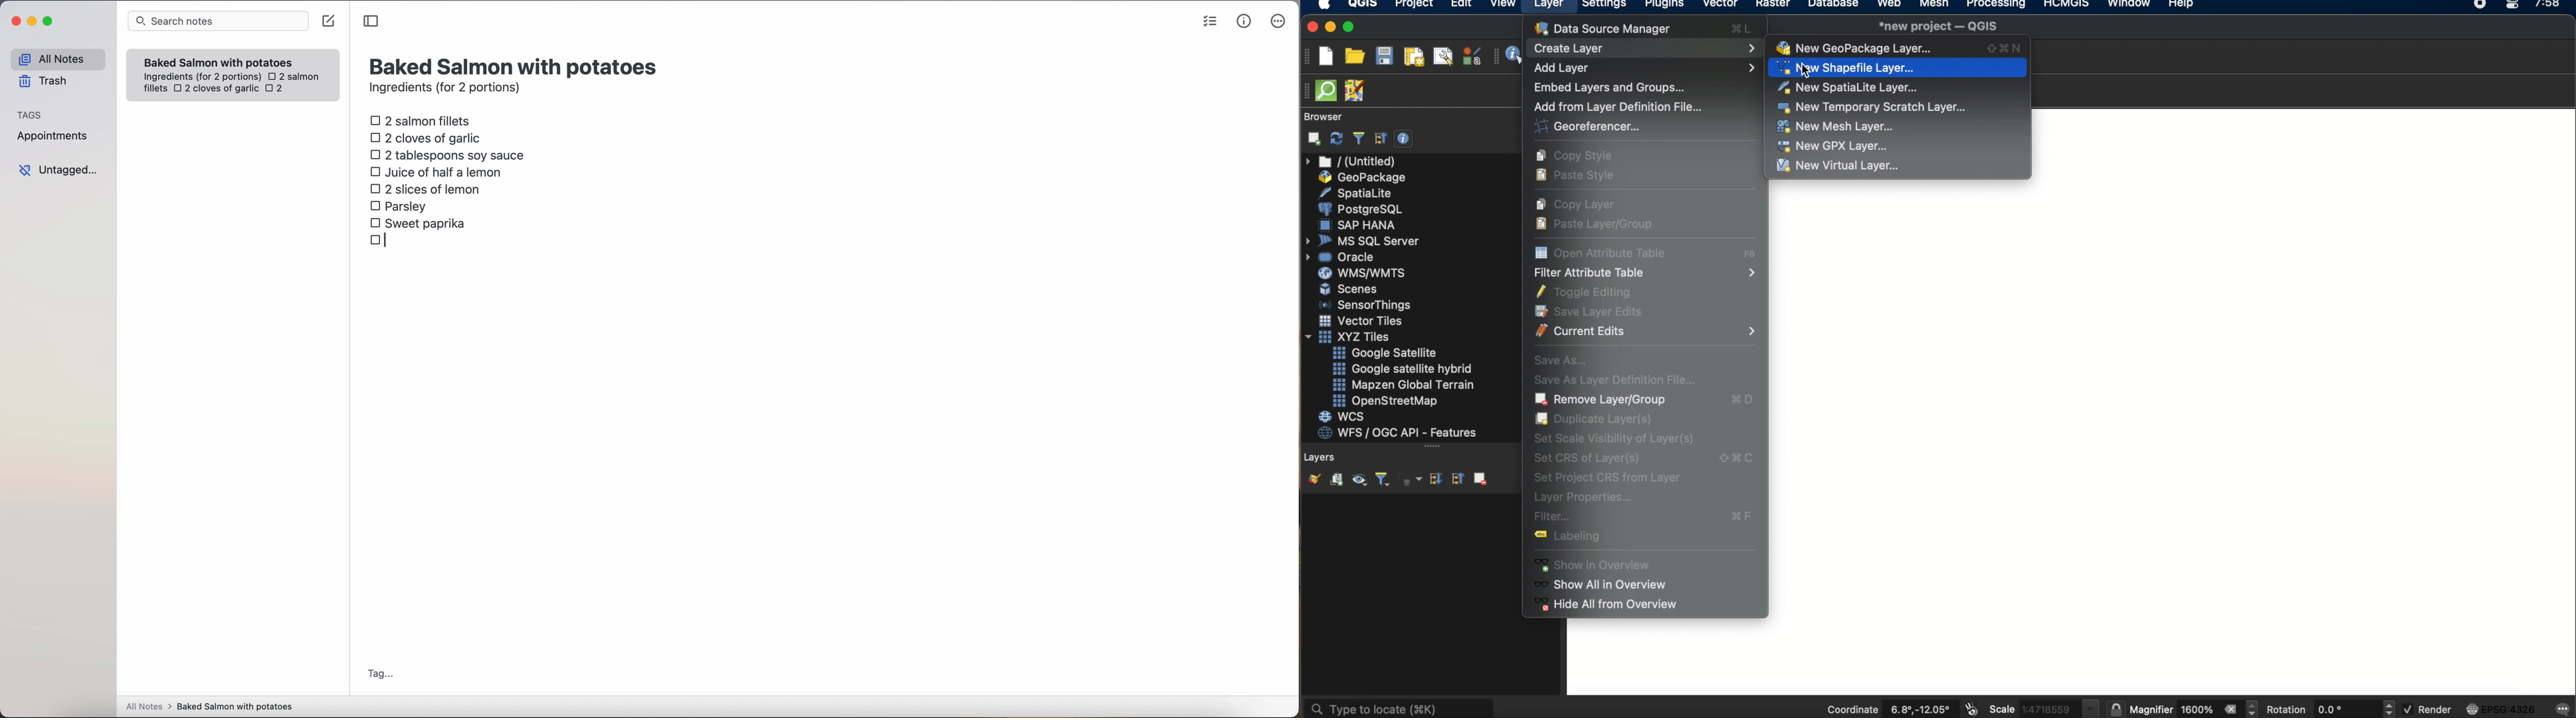 The width and height of the screenshot is (2576, 728). I want to click on sweet paprika, so click(419, 223).